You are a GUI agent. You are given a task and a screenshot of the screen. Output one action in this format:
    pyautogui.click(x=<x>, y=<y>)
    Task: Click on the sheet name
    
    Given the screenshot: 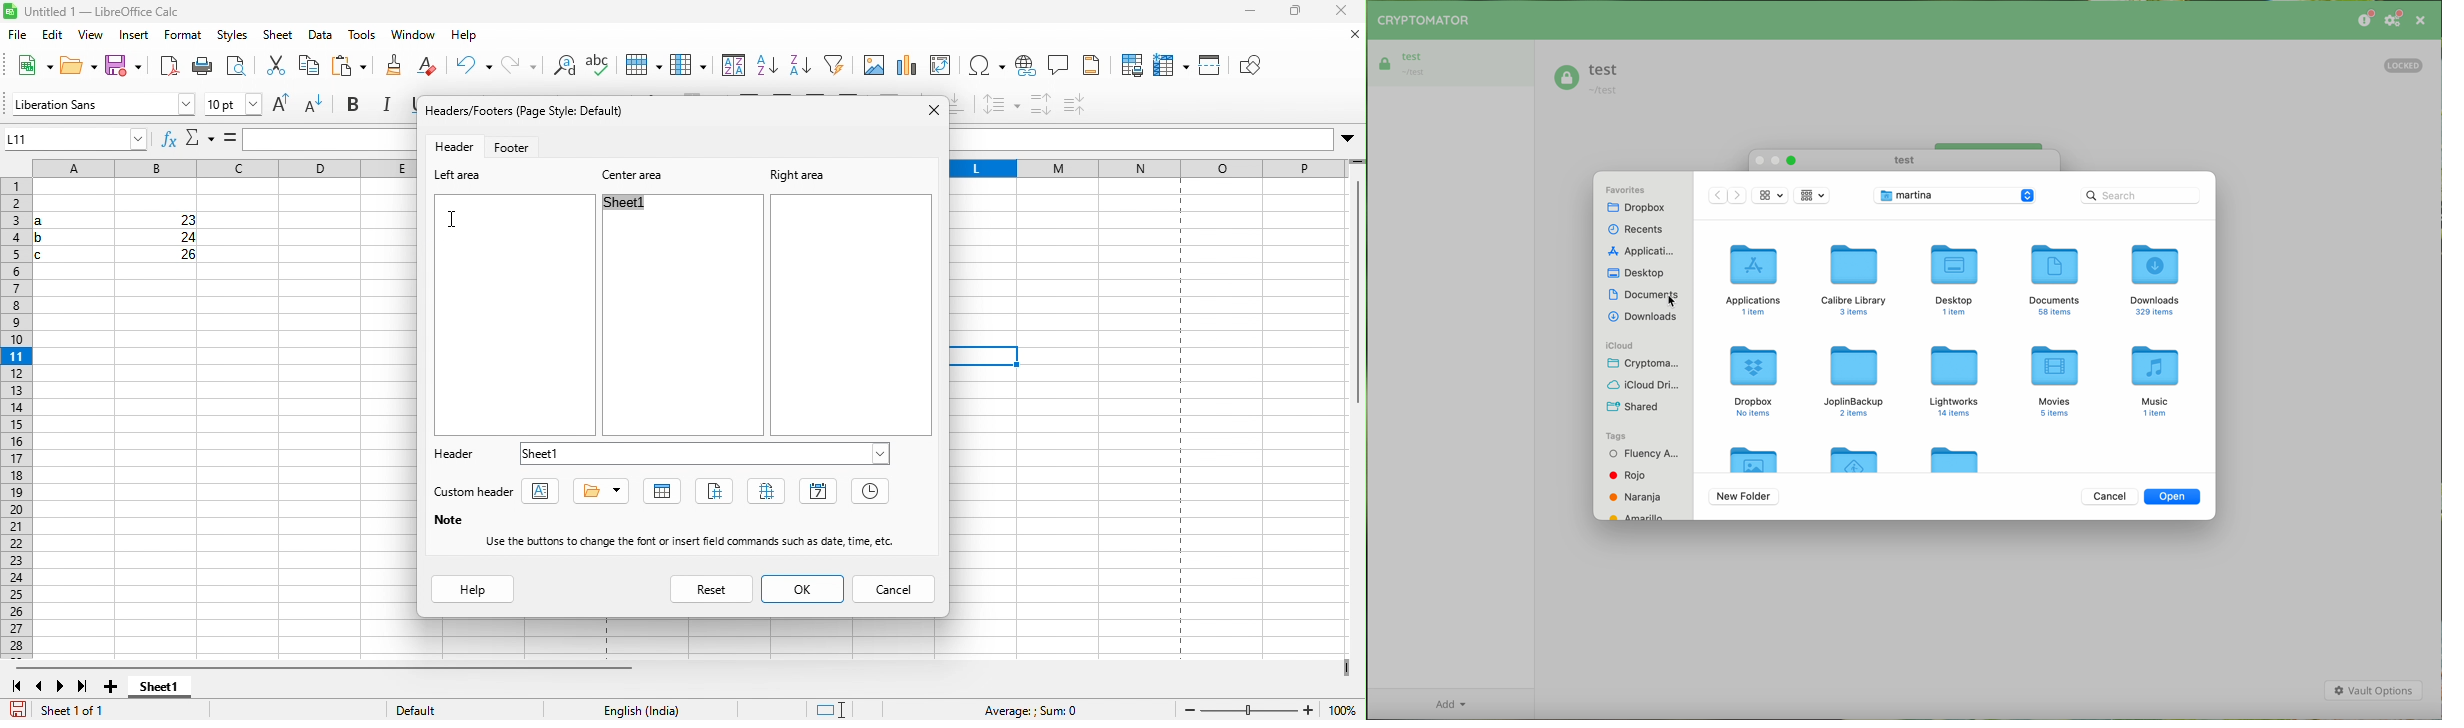 What is the action you would take?
    pyautogui.click(x=659, y=490)
    